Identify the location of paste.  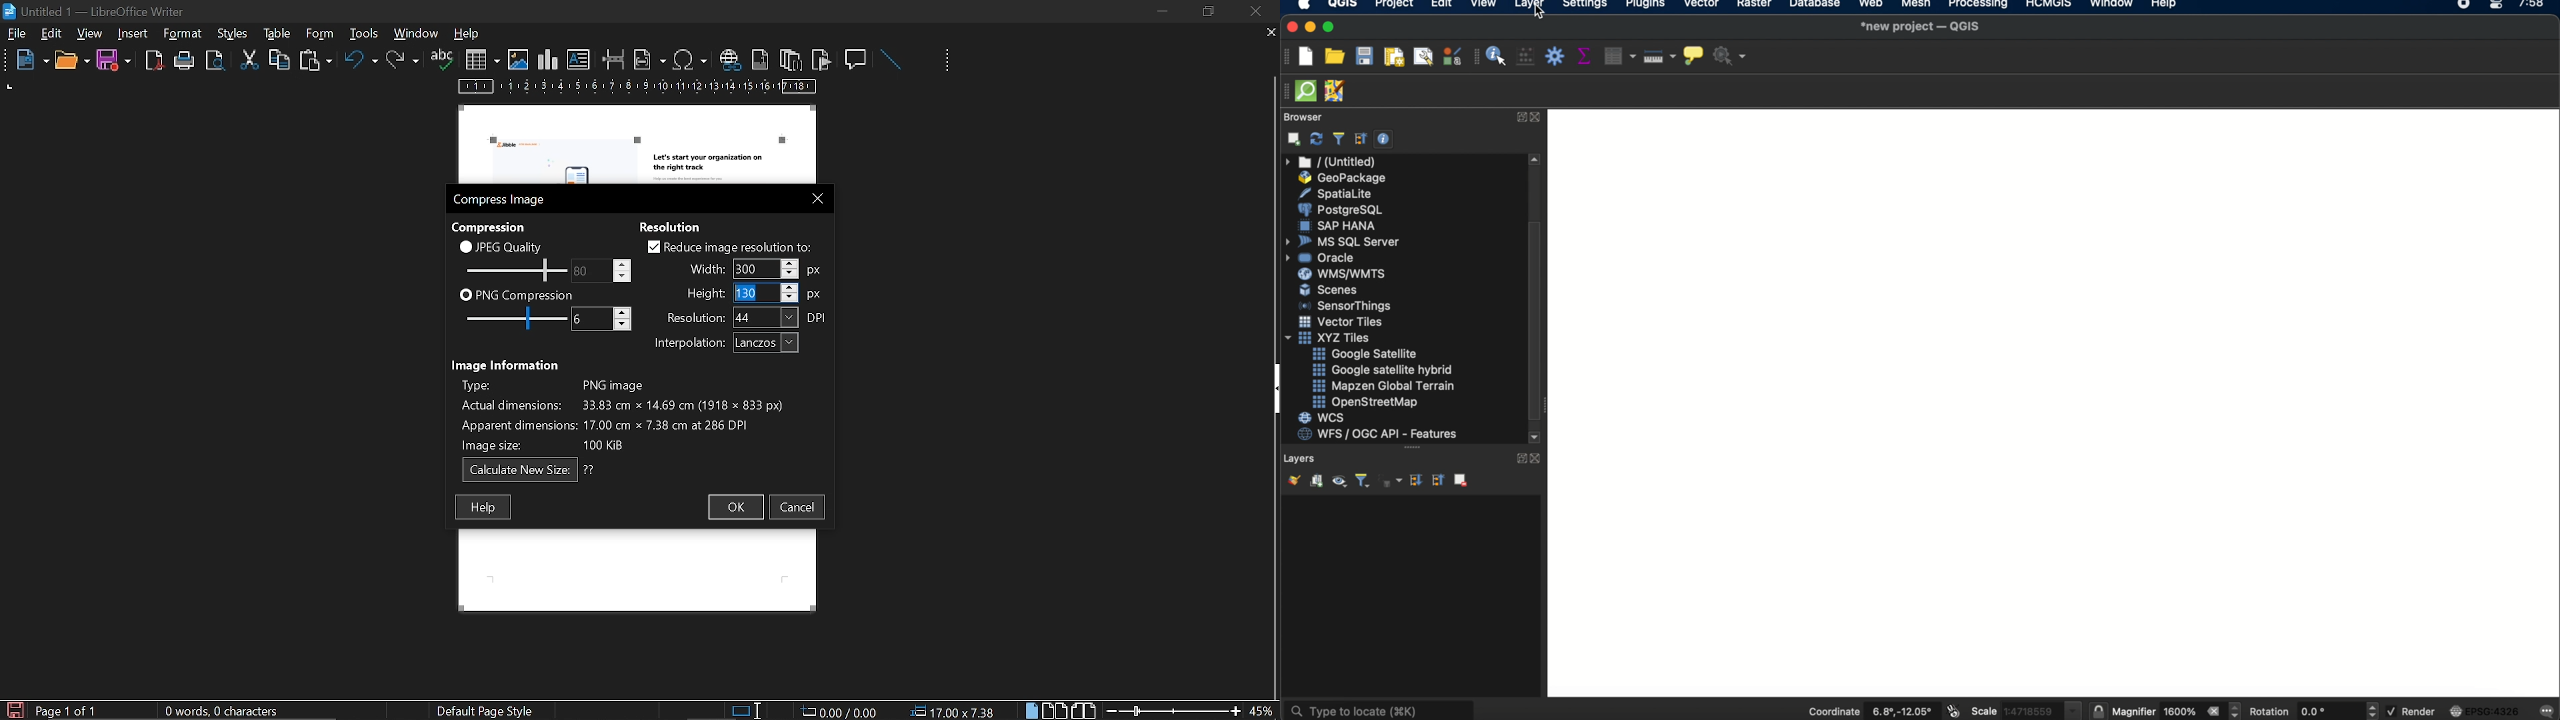
(314, 62).